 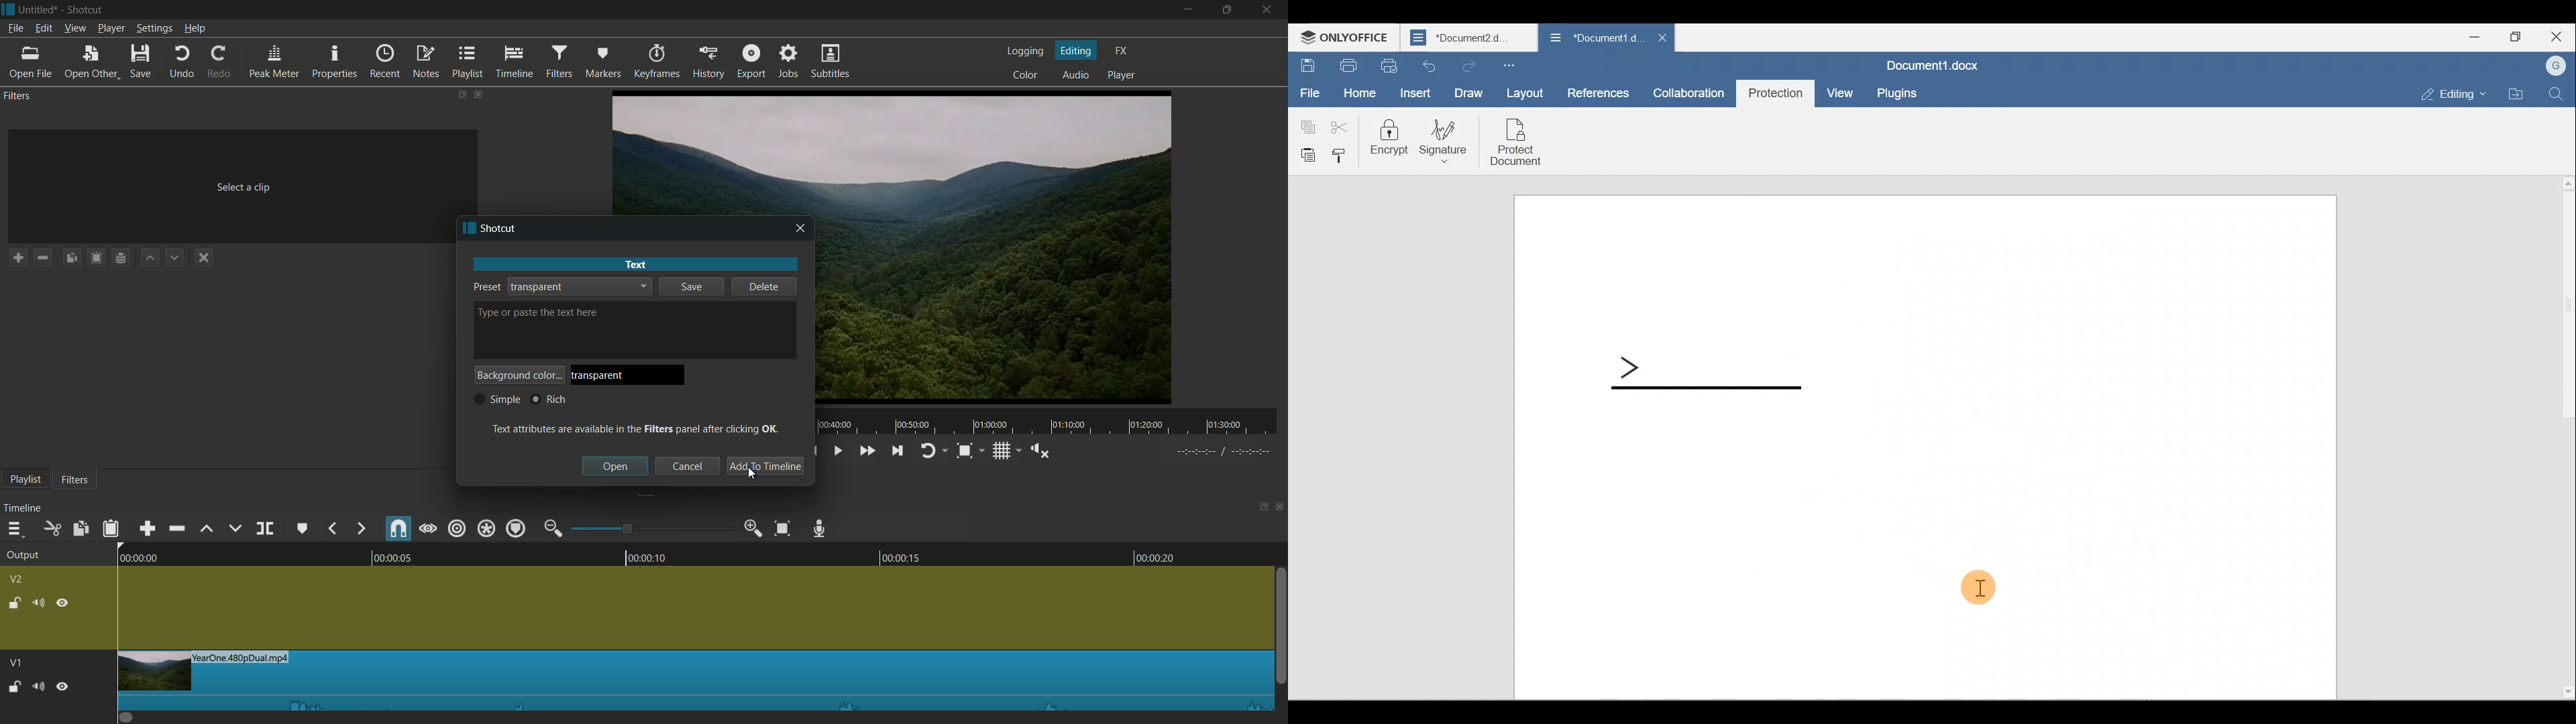 What do you see at coordinates (602, 62) in the screenshot?
I see `markers` at bounding box center [602, 62].